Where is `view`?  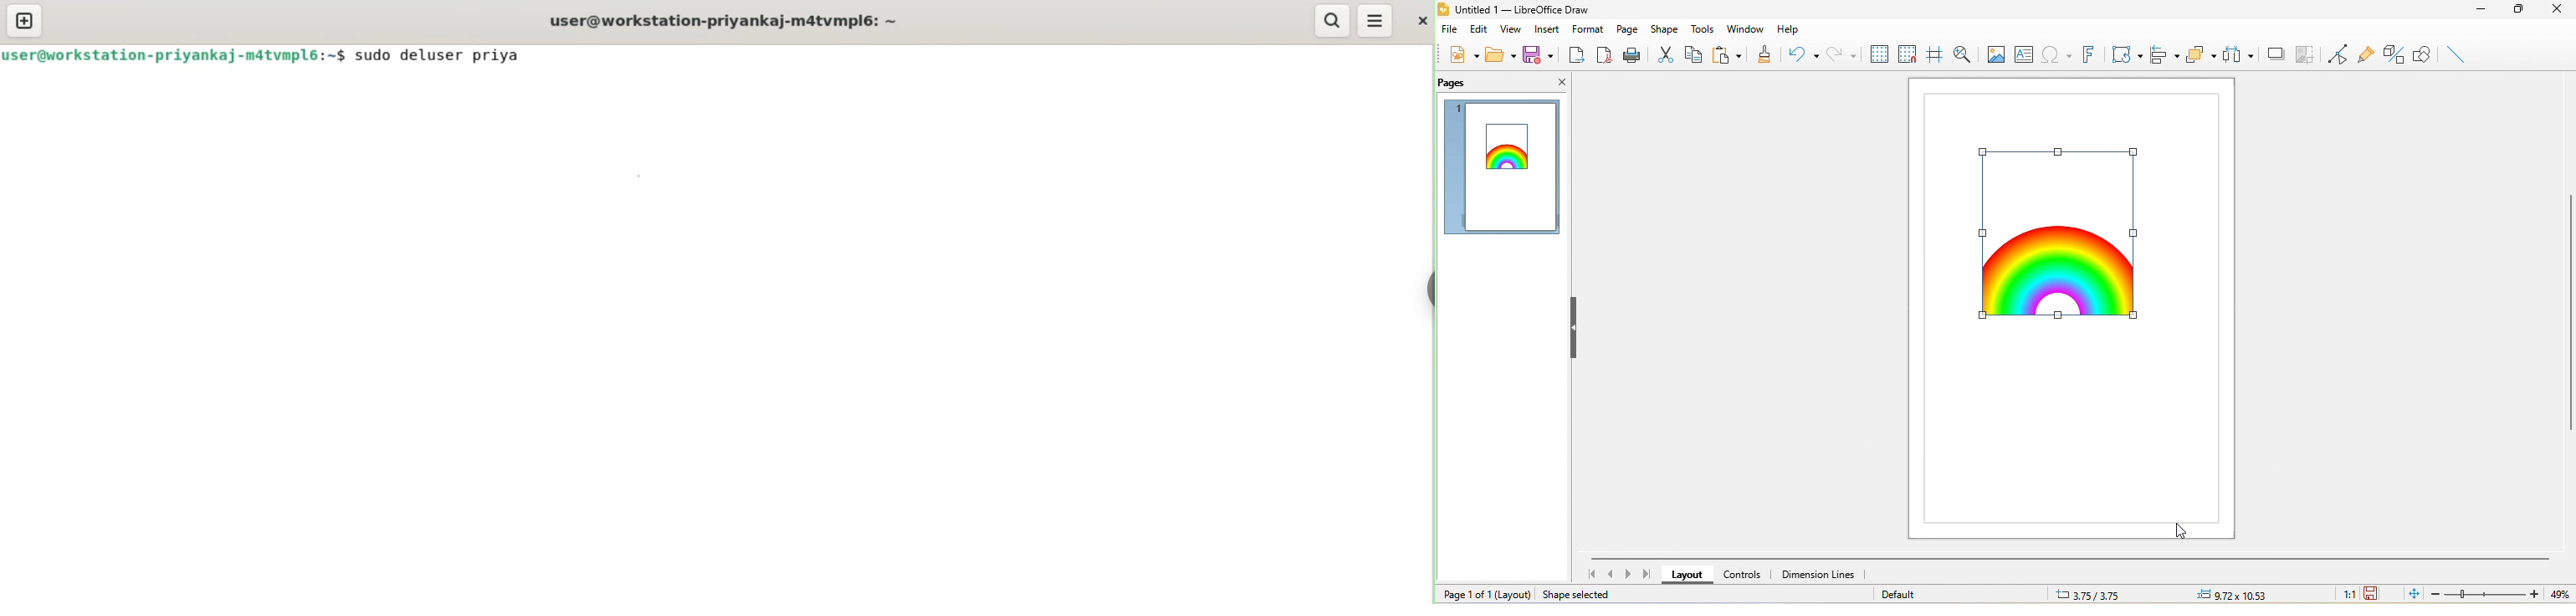 view is located at coordinates (1513, 32).